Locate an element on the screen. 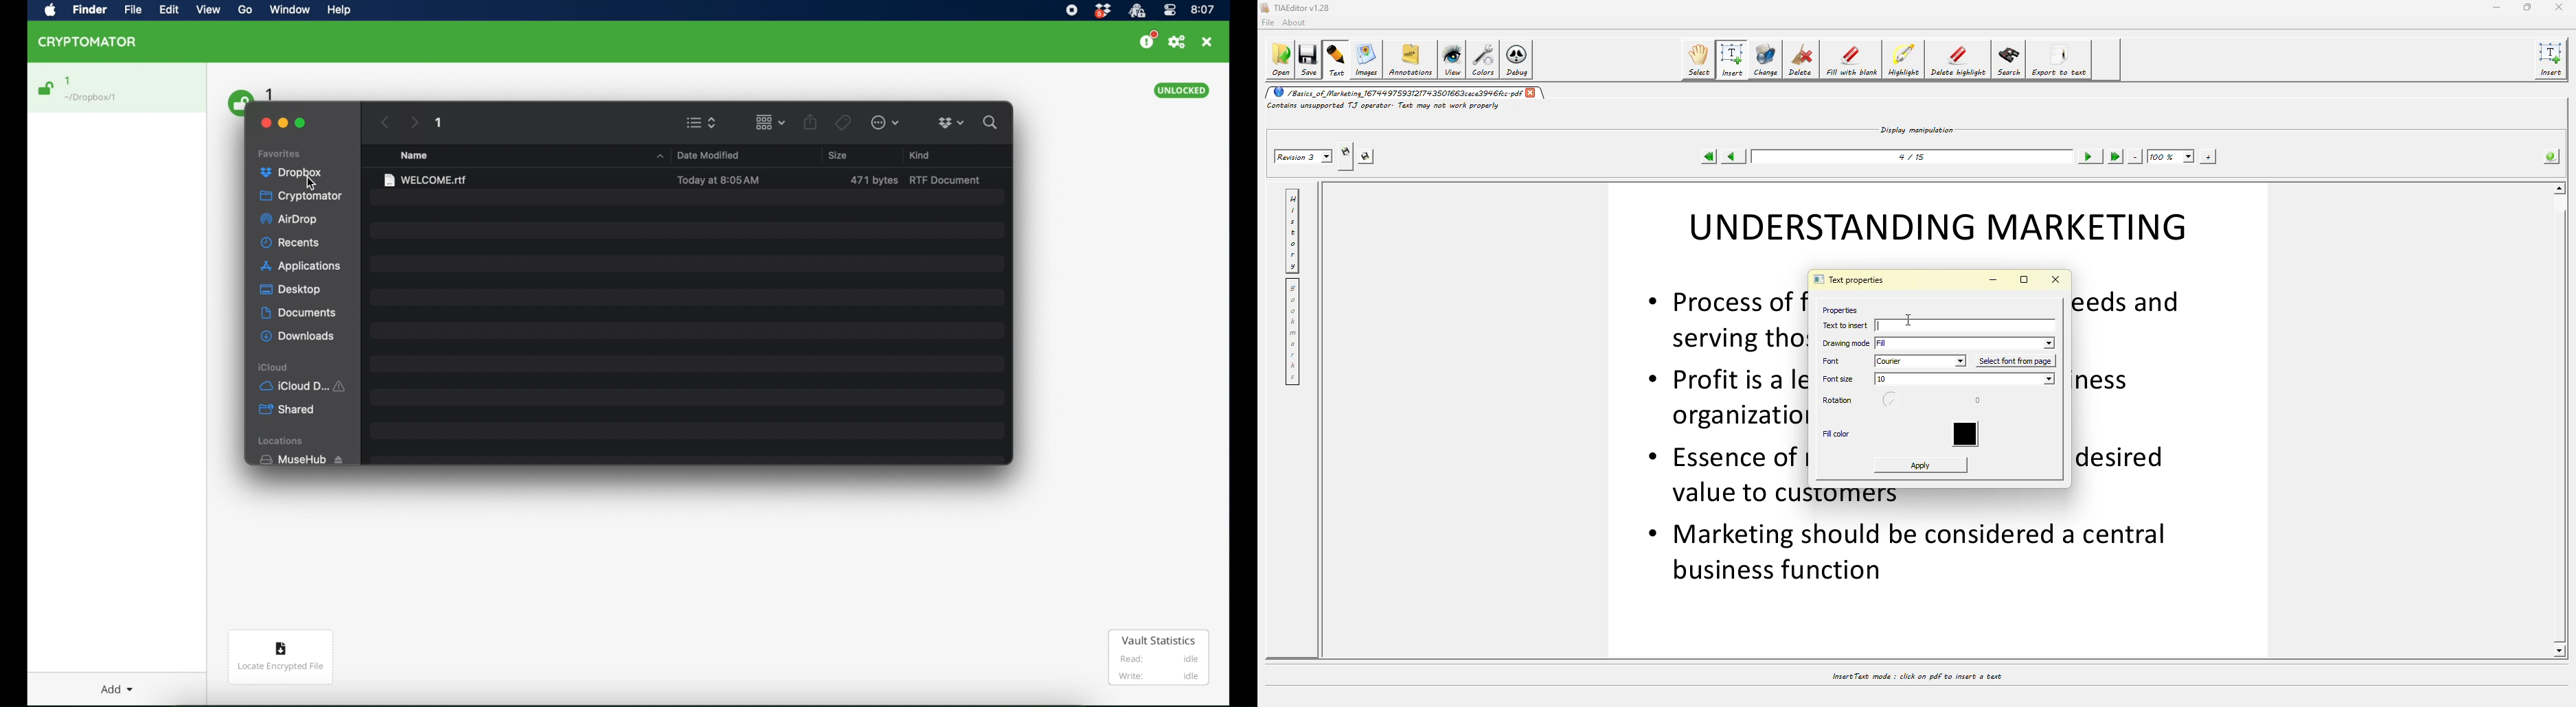 The height and width of the screenshot is (728, 2576). close is located at coordinates (1207, 42).